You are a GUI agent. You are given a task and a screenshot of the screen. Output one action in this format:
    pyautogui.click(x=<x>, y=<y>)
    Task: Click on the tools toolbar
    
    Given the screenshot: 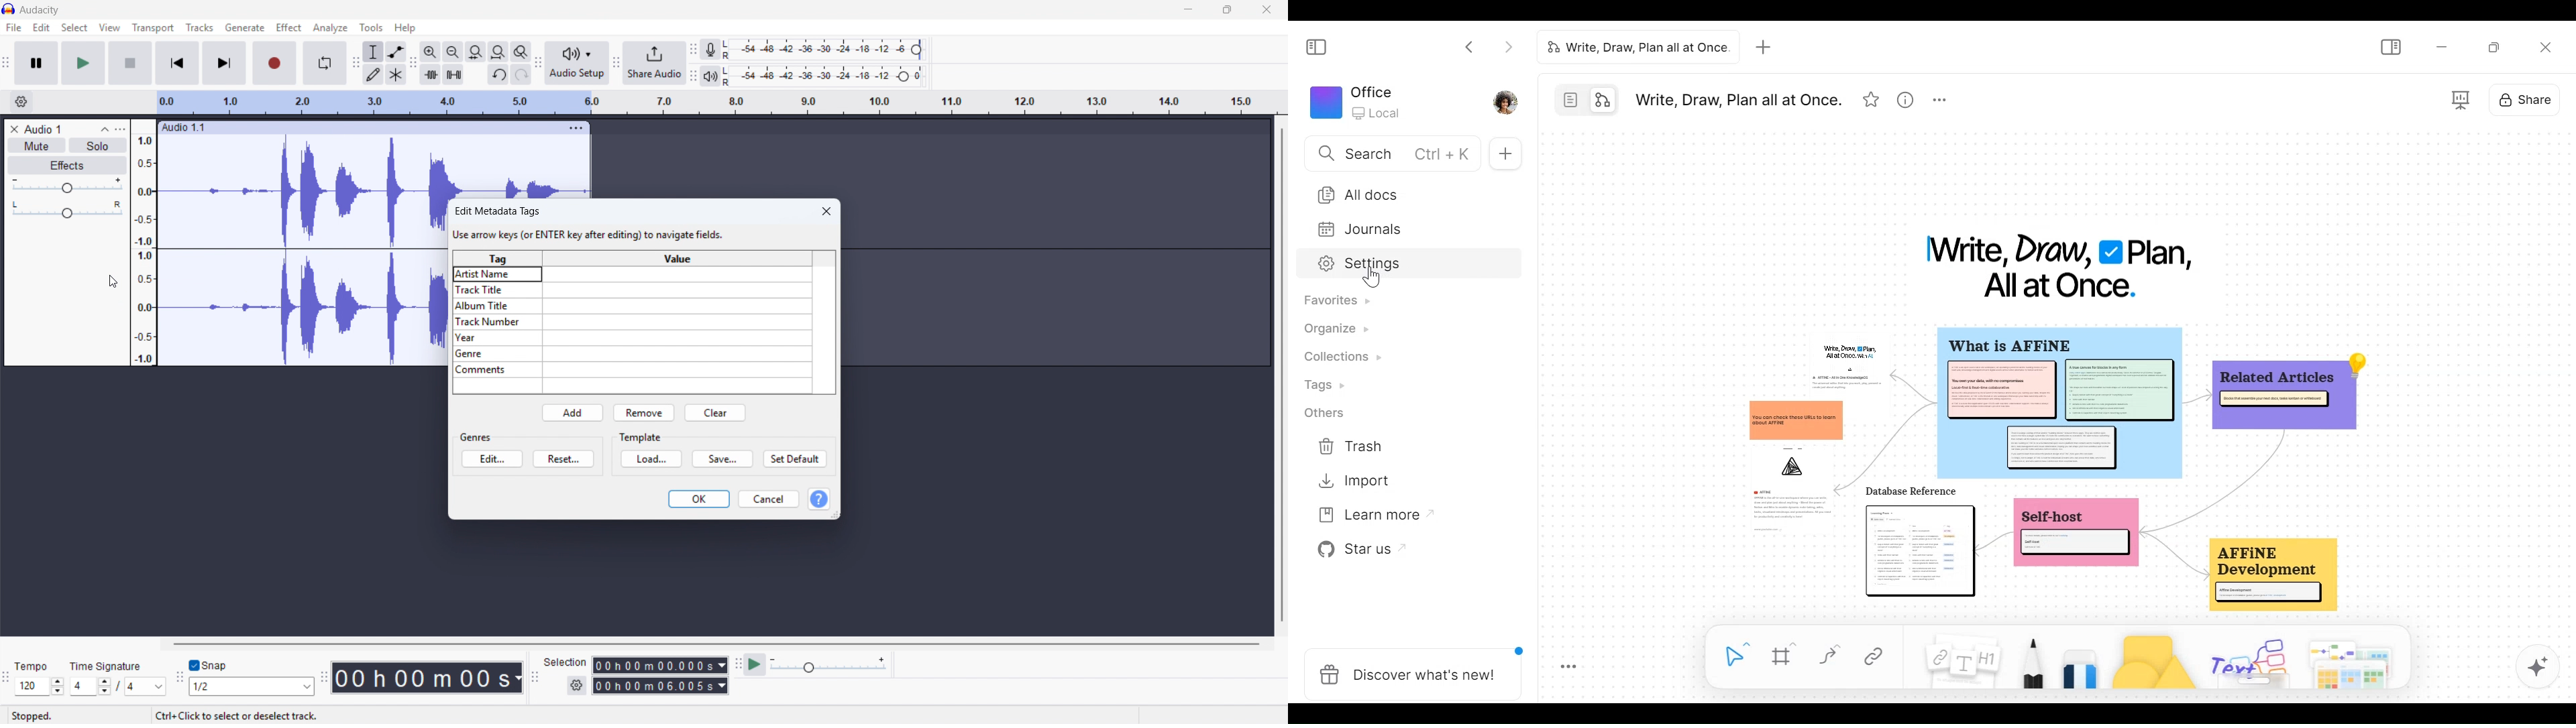 What is the action you would take?
    pyautogui.click(x=355, y=64)
    